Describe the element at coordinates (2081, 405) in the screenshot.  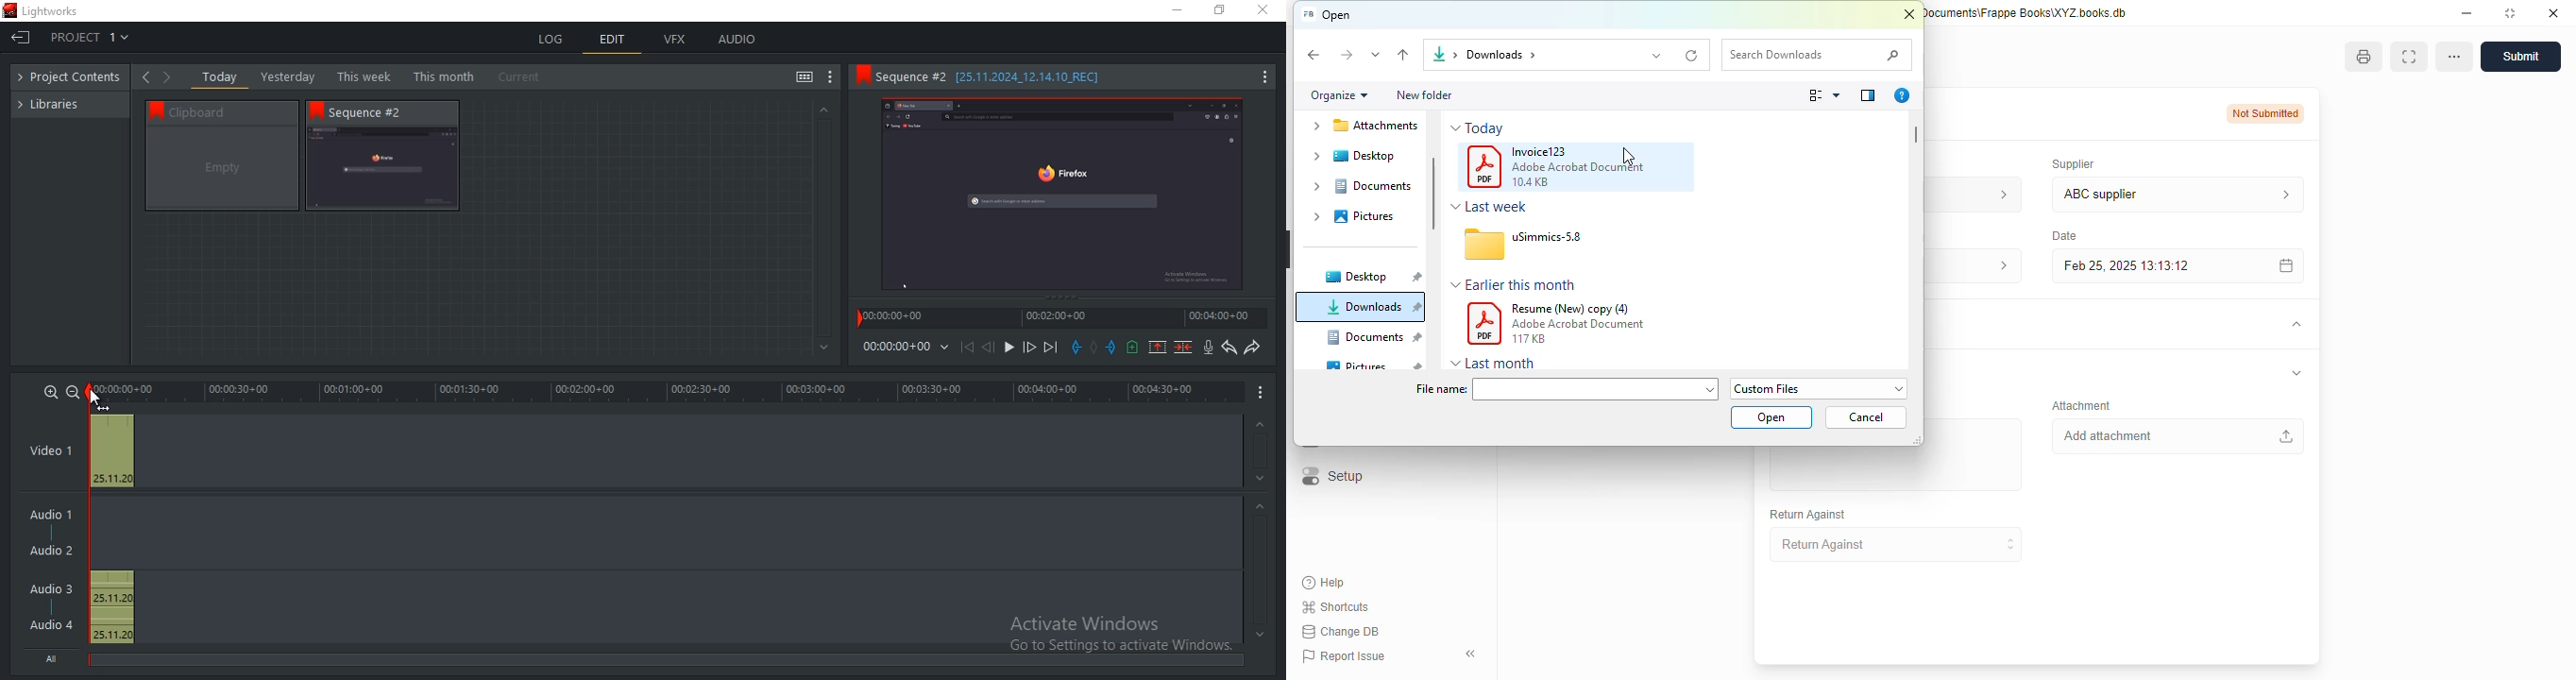
I see `attachment` at that location.